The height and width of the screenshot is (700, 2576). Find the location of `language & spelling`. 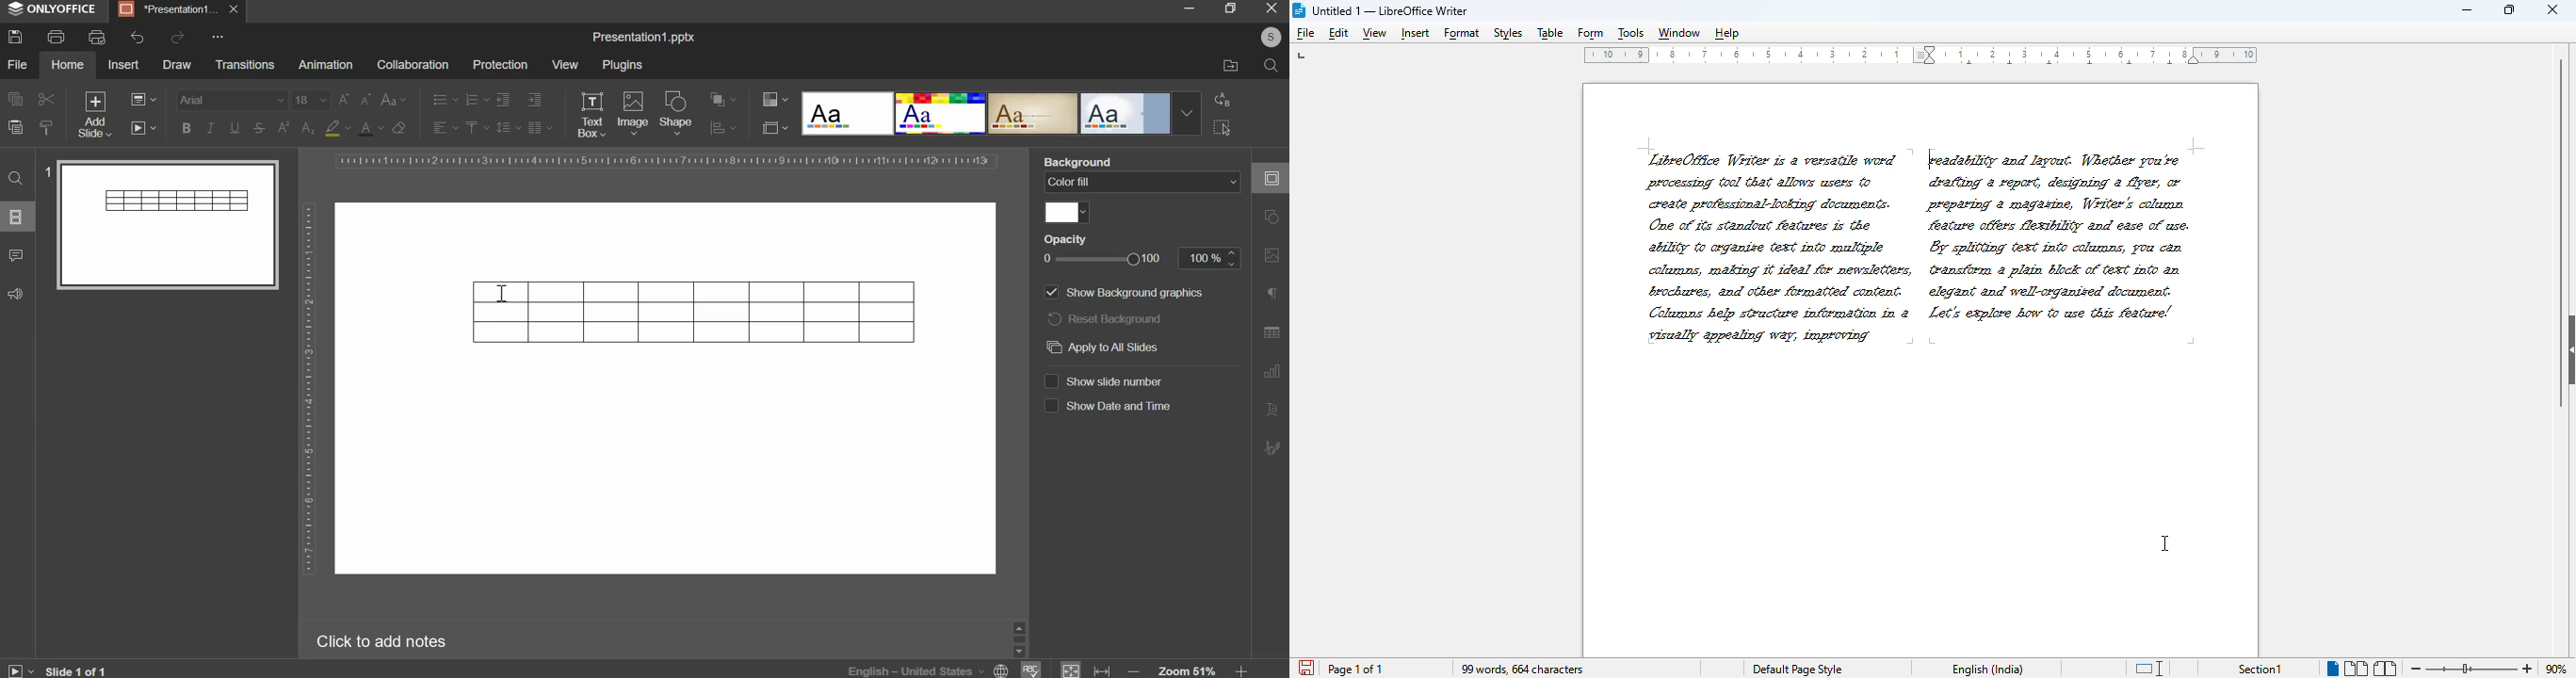

language & spelling is located at coordinates (944, 669).